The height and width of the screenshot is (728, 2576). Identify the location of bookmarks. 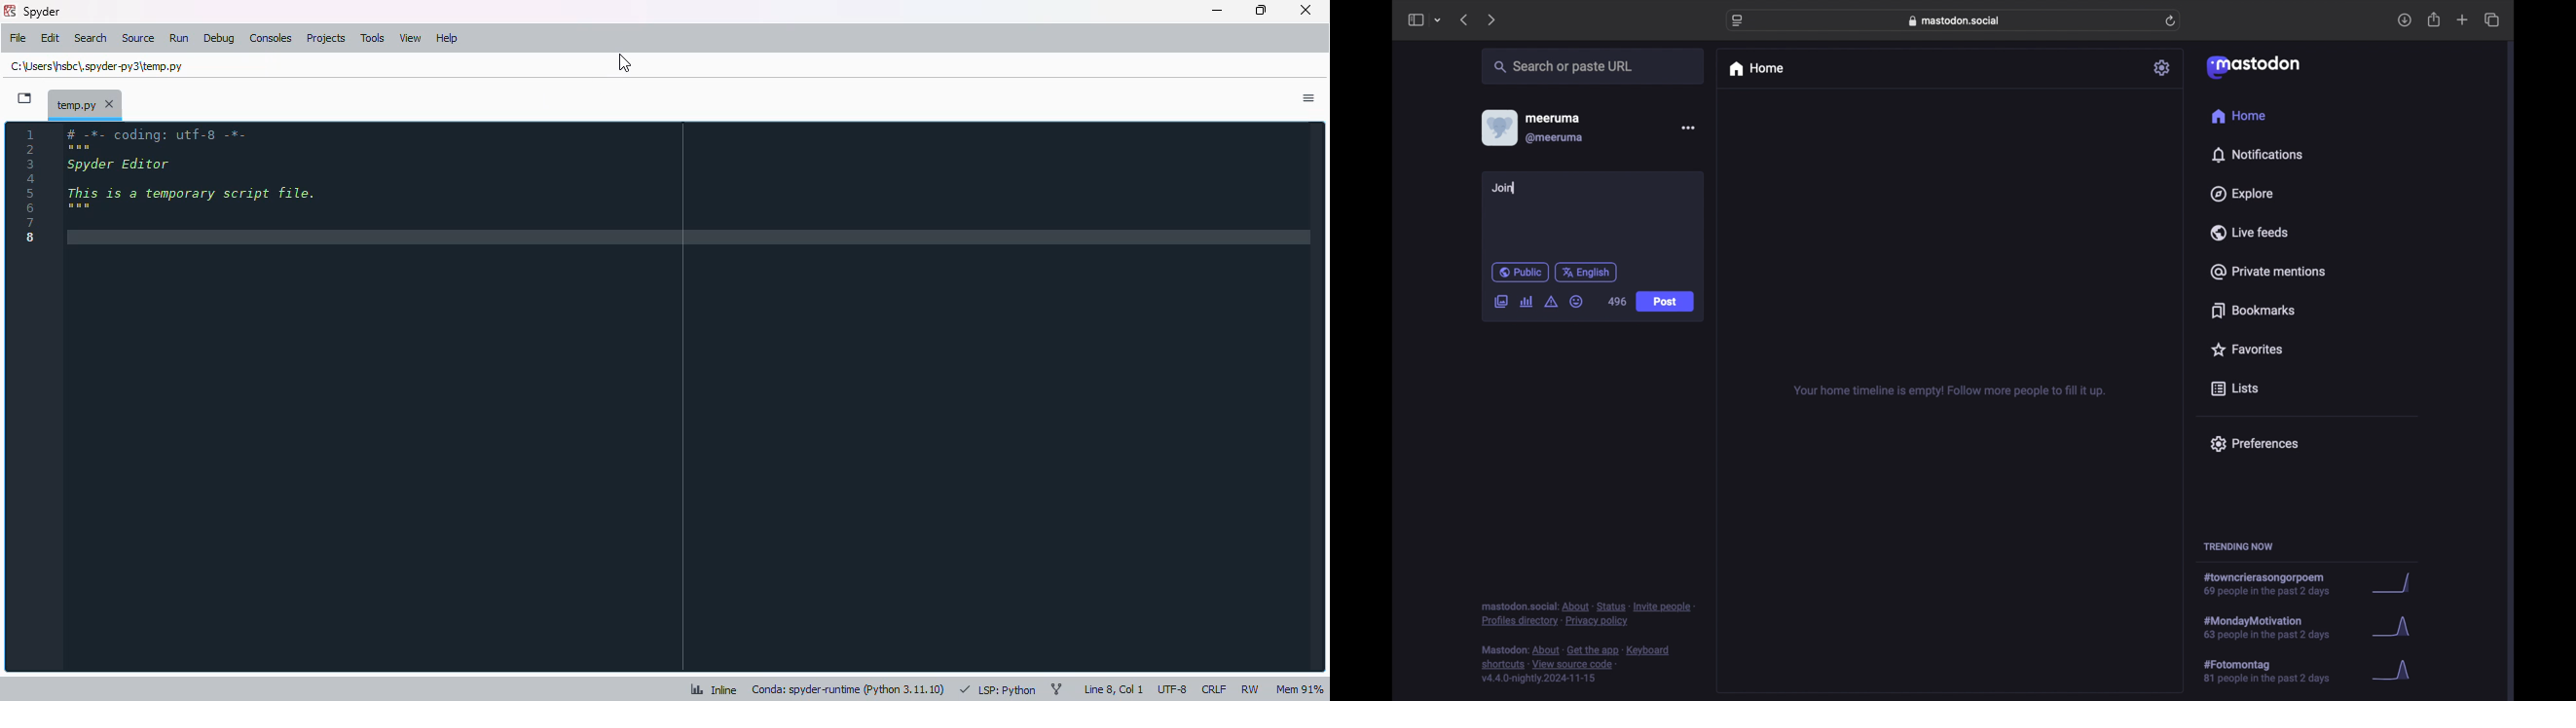
(2253, 310).